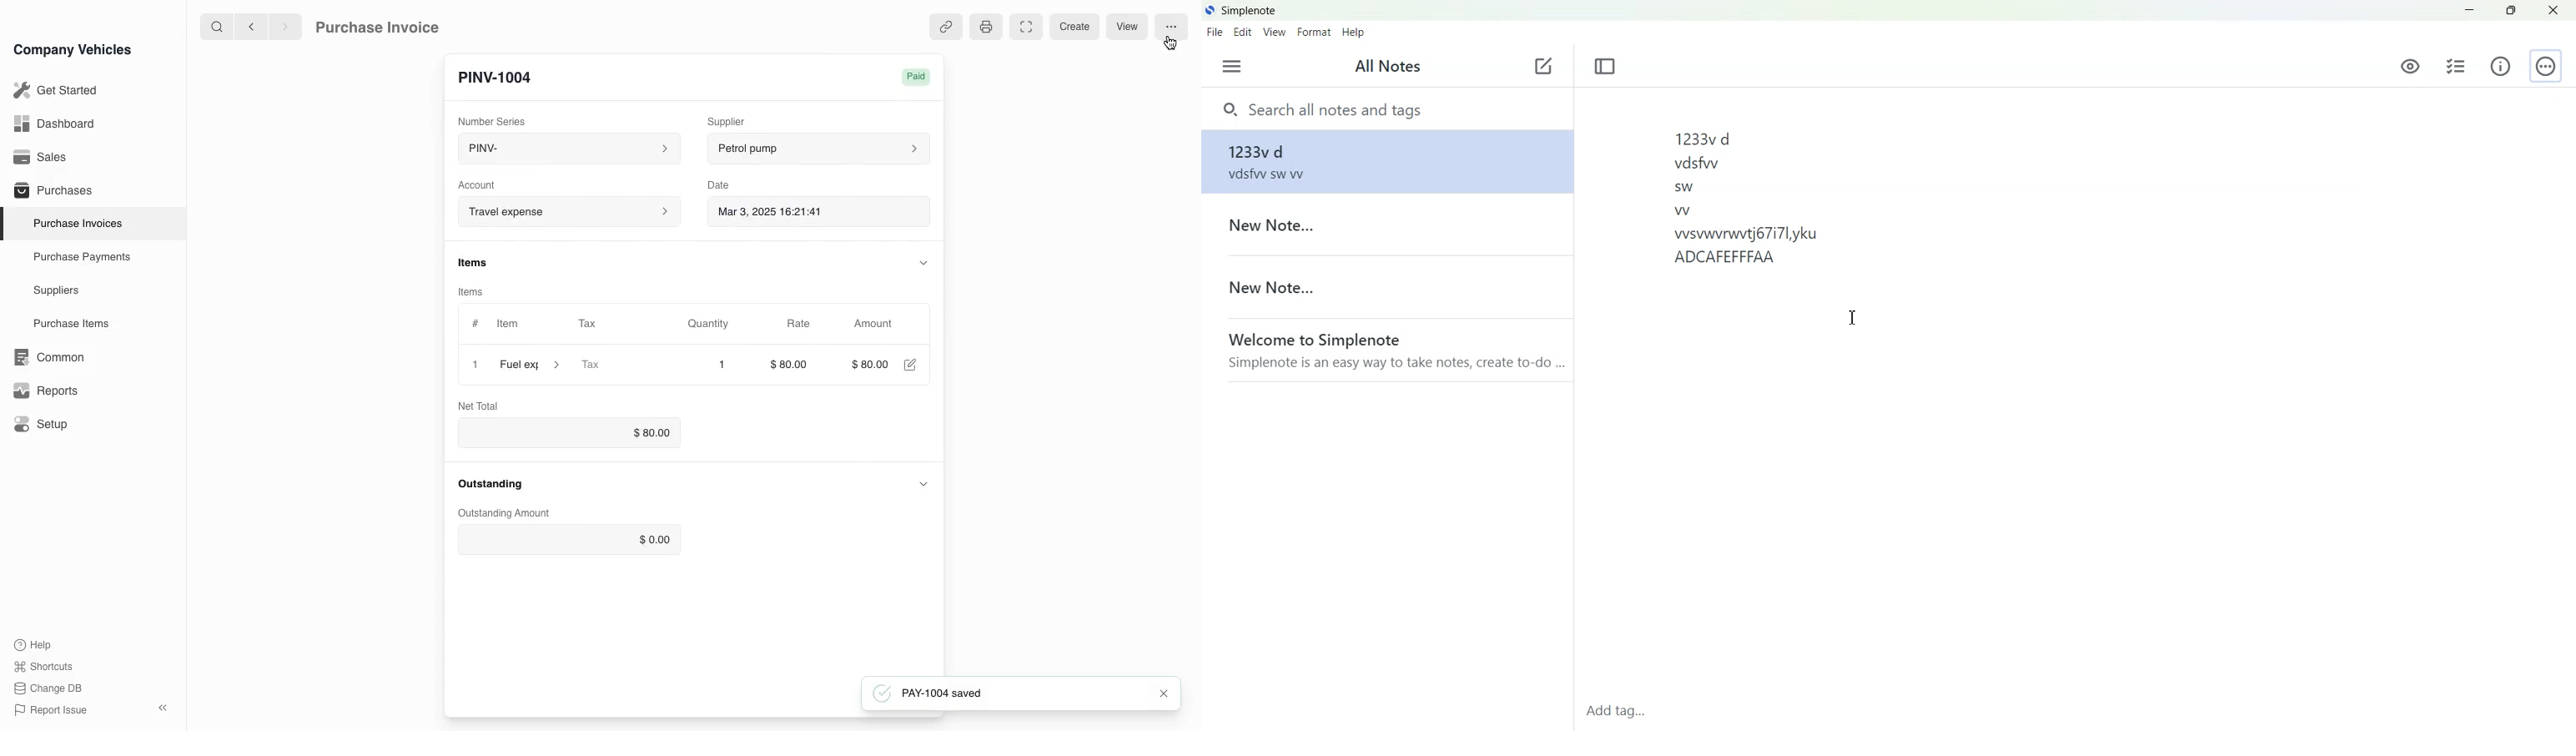  What do you see at coordinates (561, 432) in the screenshot?
I see `$0.00` at bounding box center [561, 432].